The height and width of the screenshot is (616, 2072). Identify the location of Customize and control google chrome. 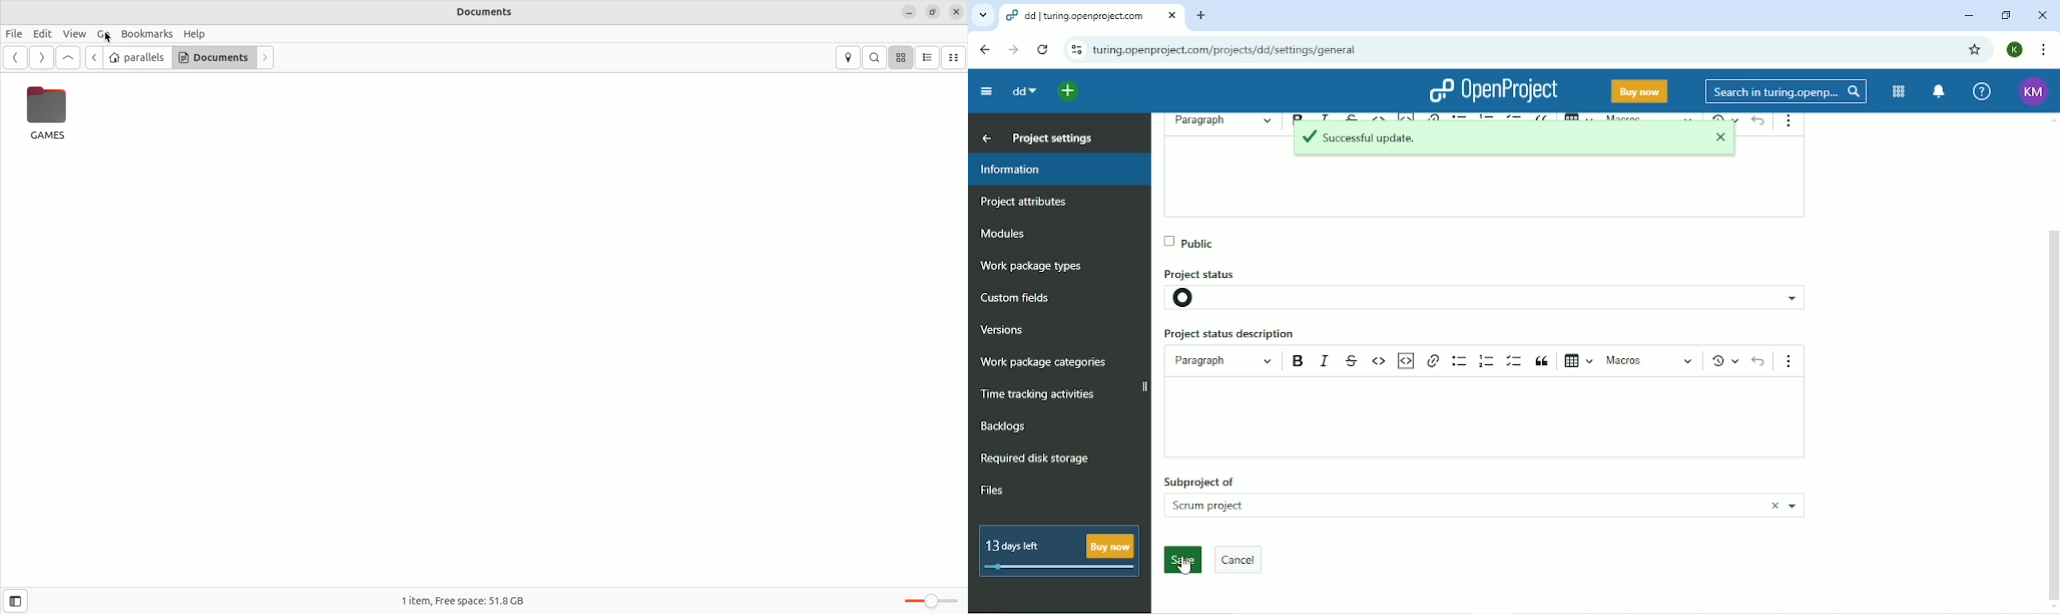
(2044, 50).